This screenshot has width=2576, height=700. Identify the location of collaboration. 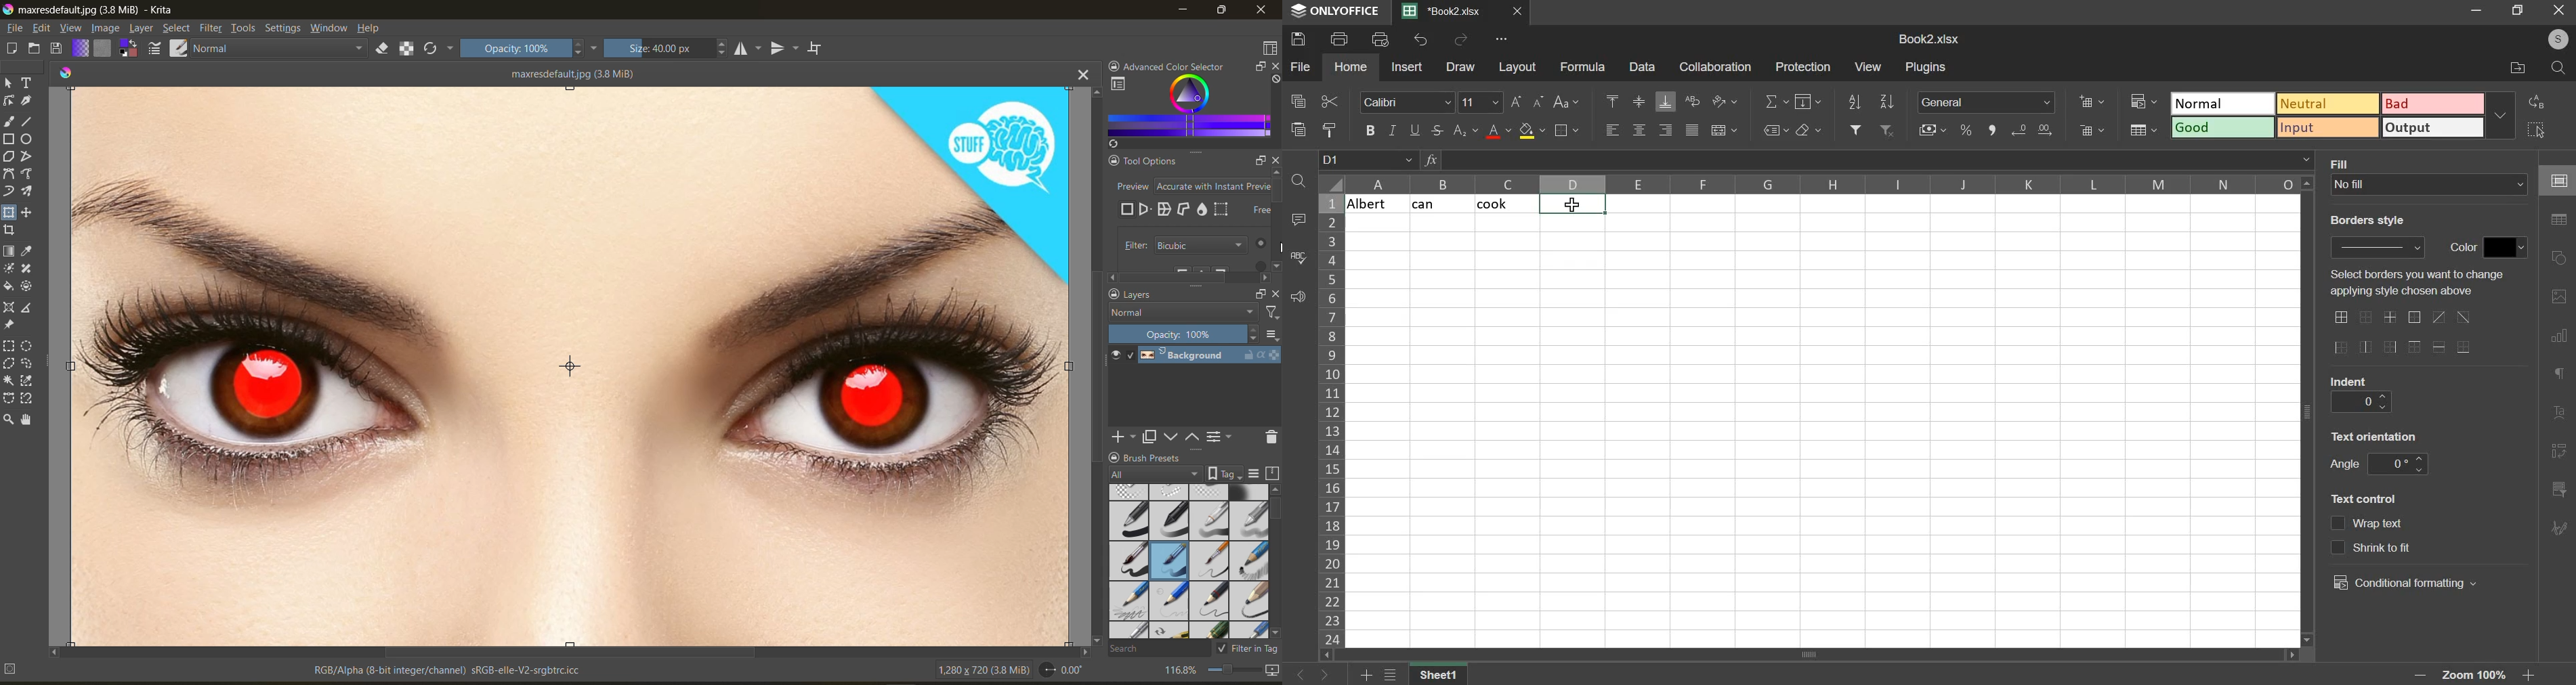
(1716, 68).